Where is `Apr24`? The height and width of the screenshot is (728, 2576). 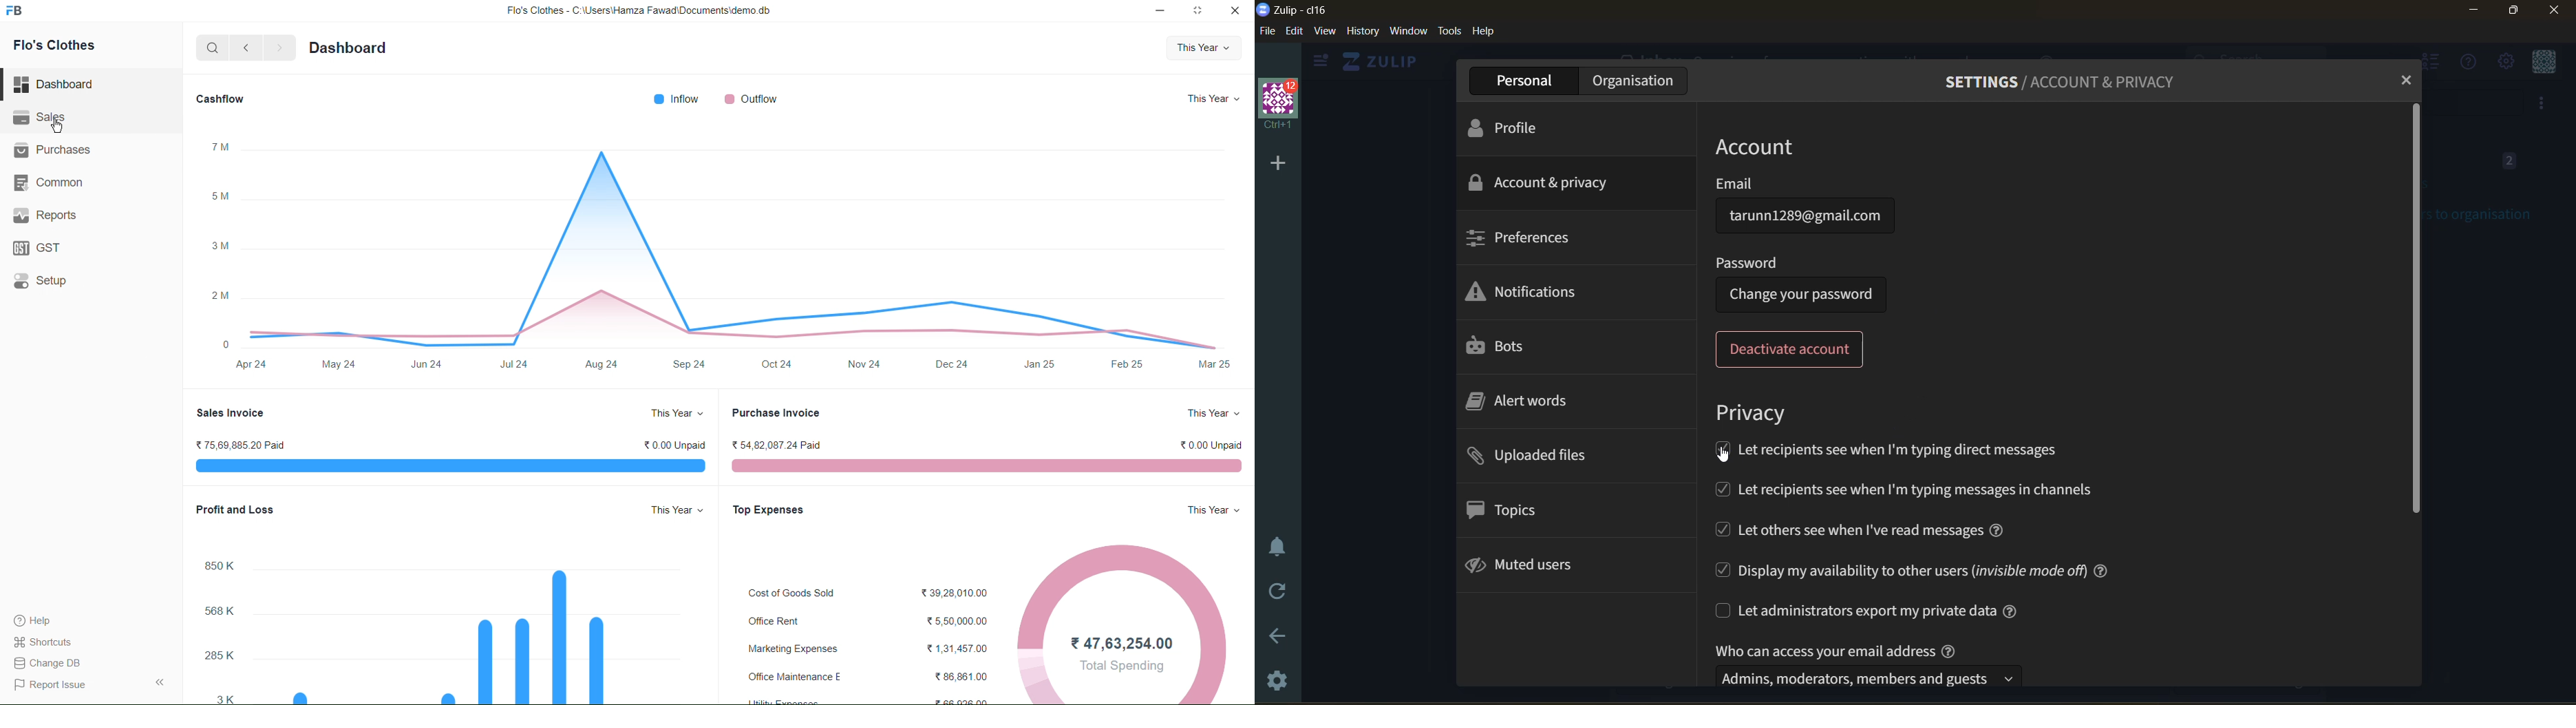 Apr24 is located at coordinates (252, 368).